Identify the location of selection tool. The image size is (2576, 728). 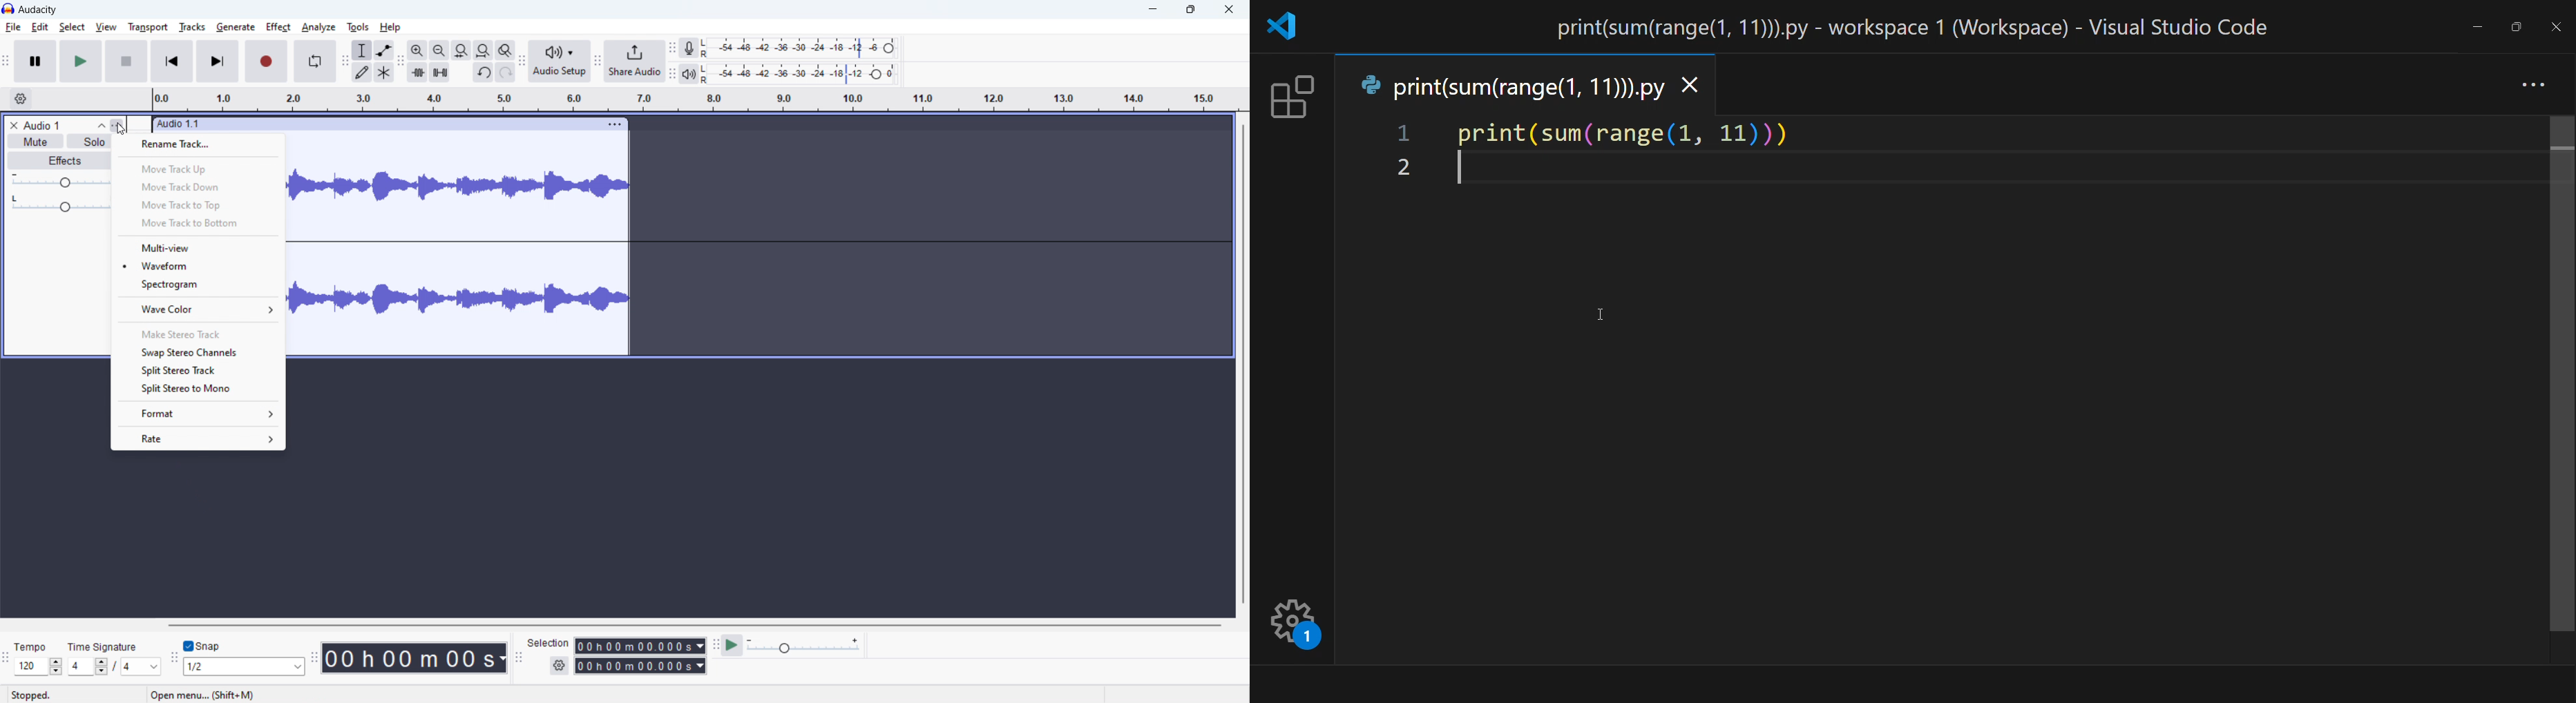
(362, 50).